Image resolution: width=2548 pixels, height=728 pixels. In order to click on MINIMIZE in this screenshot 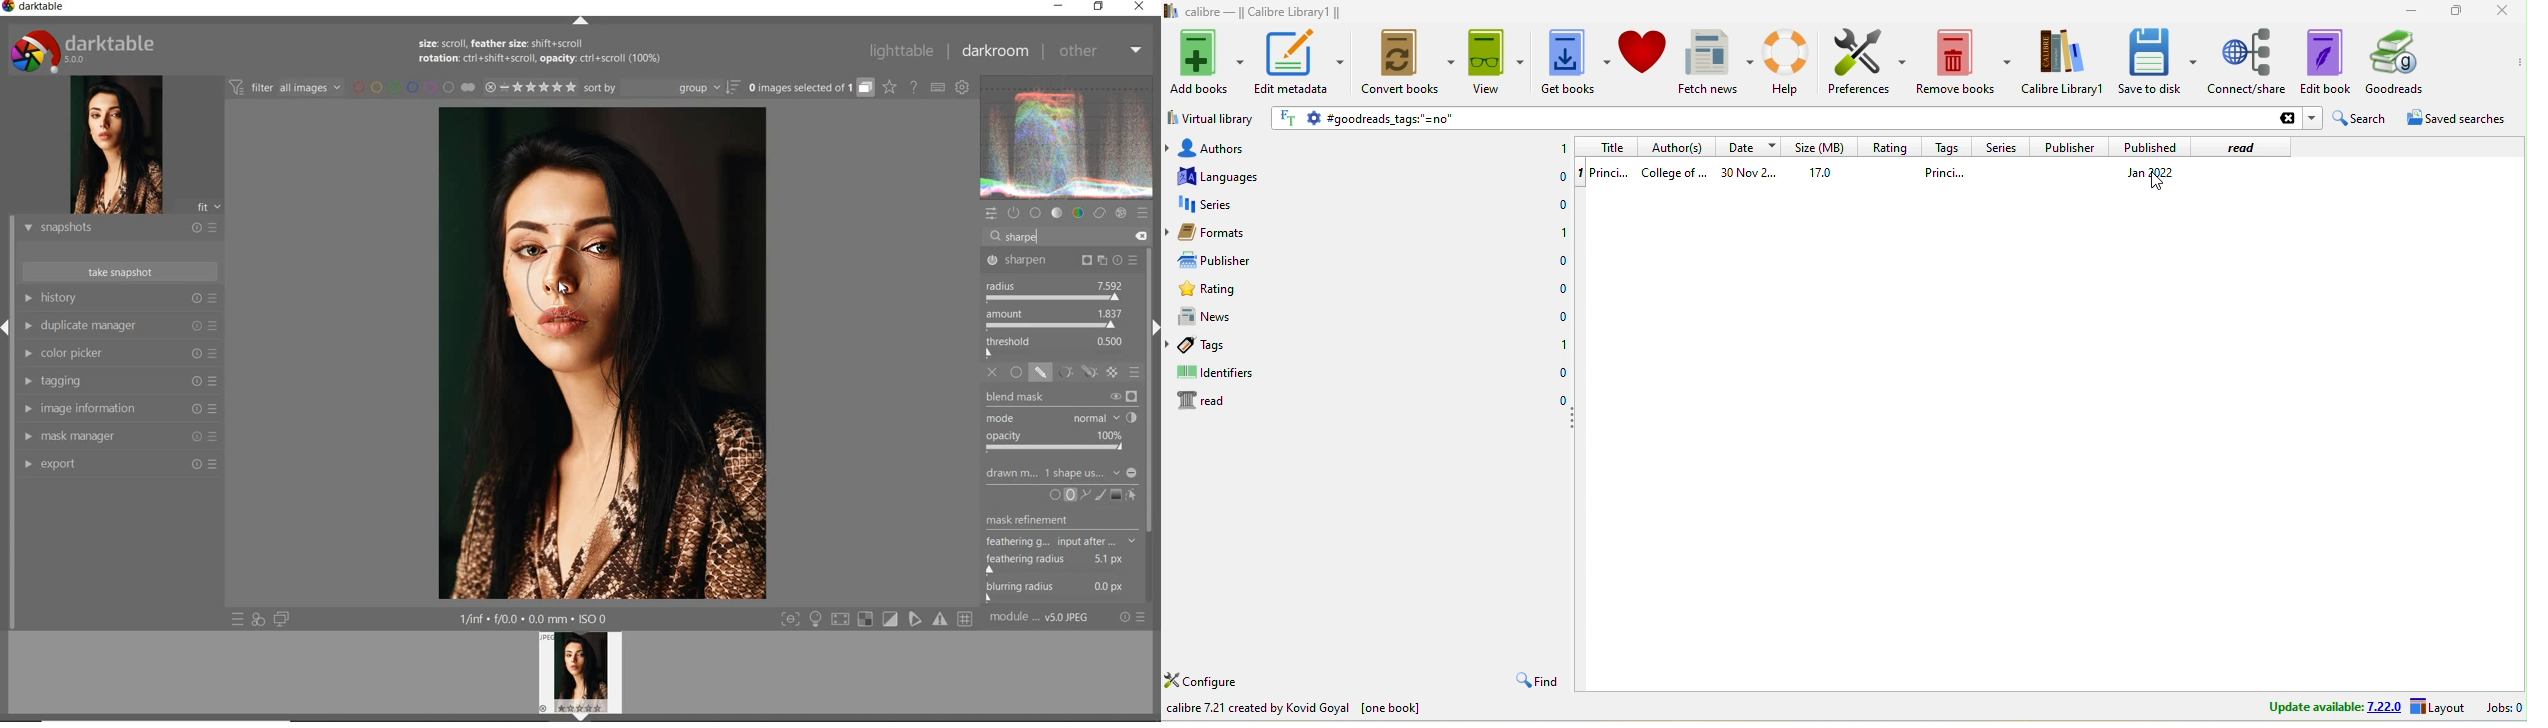, I will do `click(1059, 7)`.